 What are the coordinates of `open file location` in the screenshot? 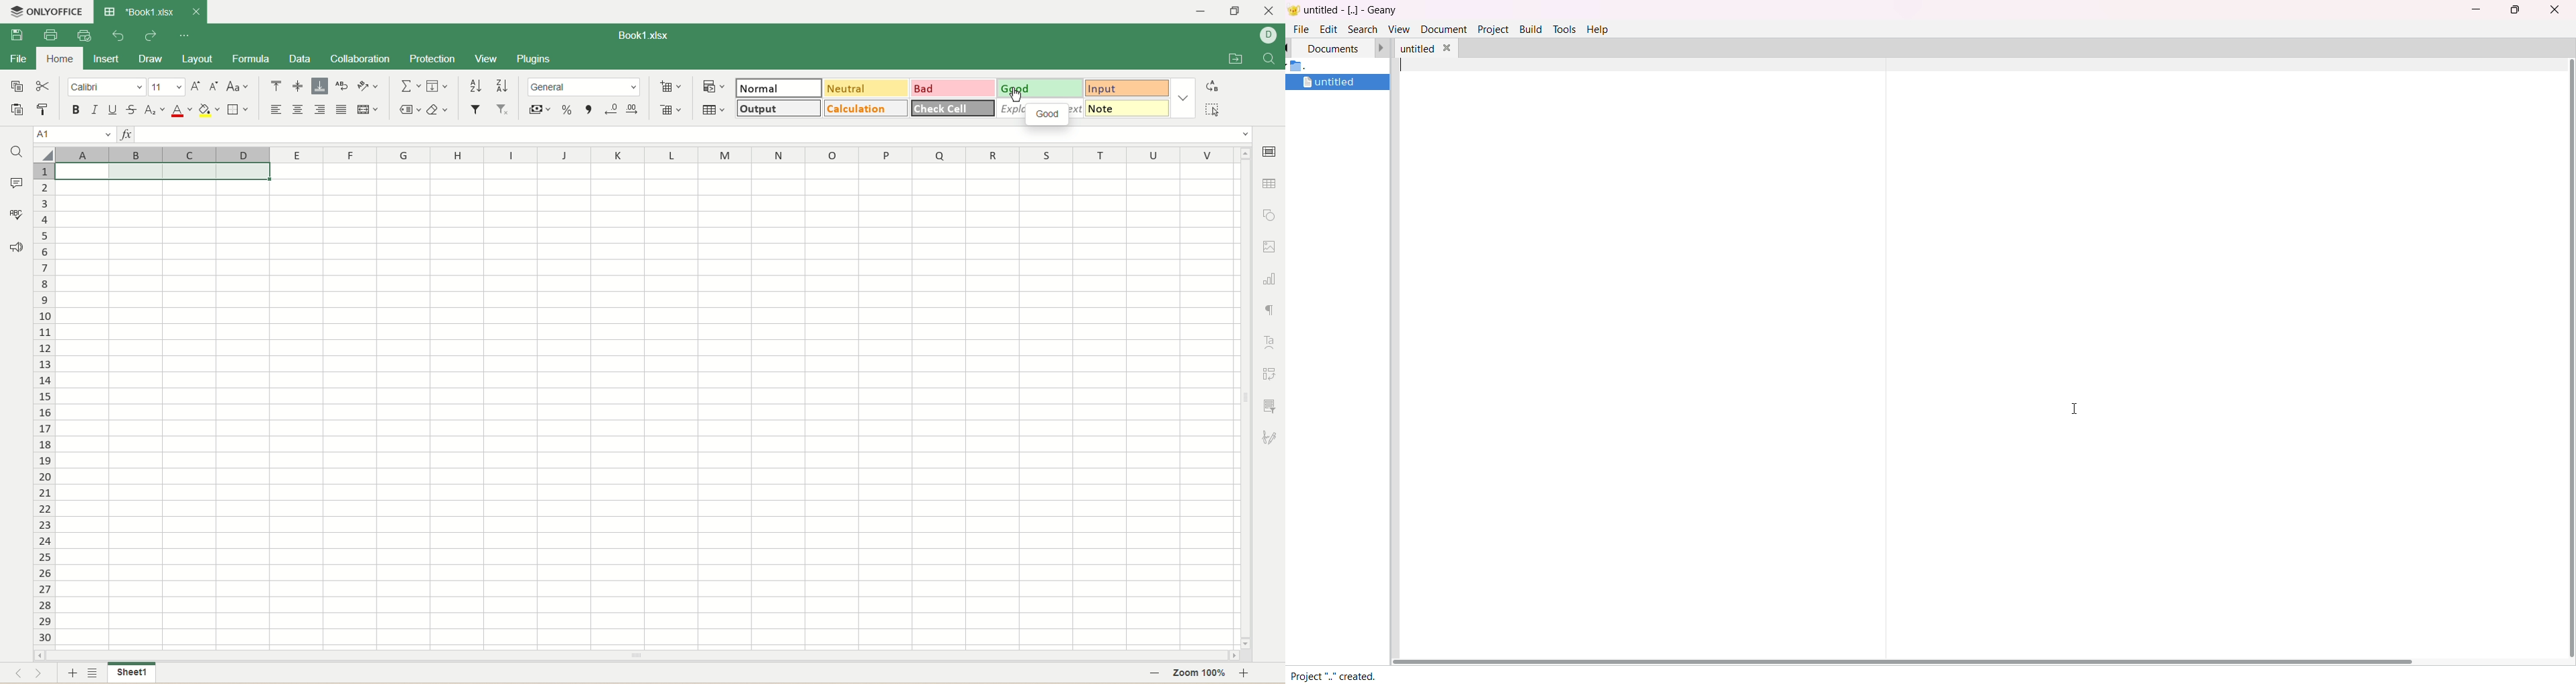 It's located at (1234, 59).